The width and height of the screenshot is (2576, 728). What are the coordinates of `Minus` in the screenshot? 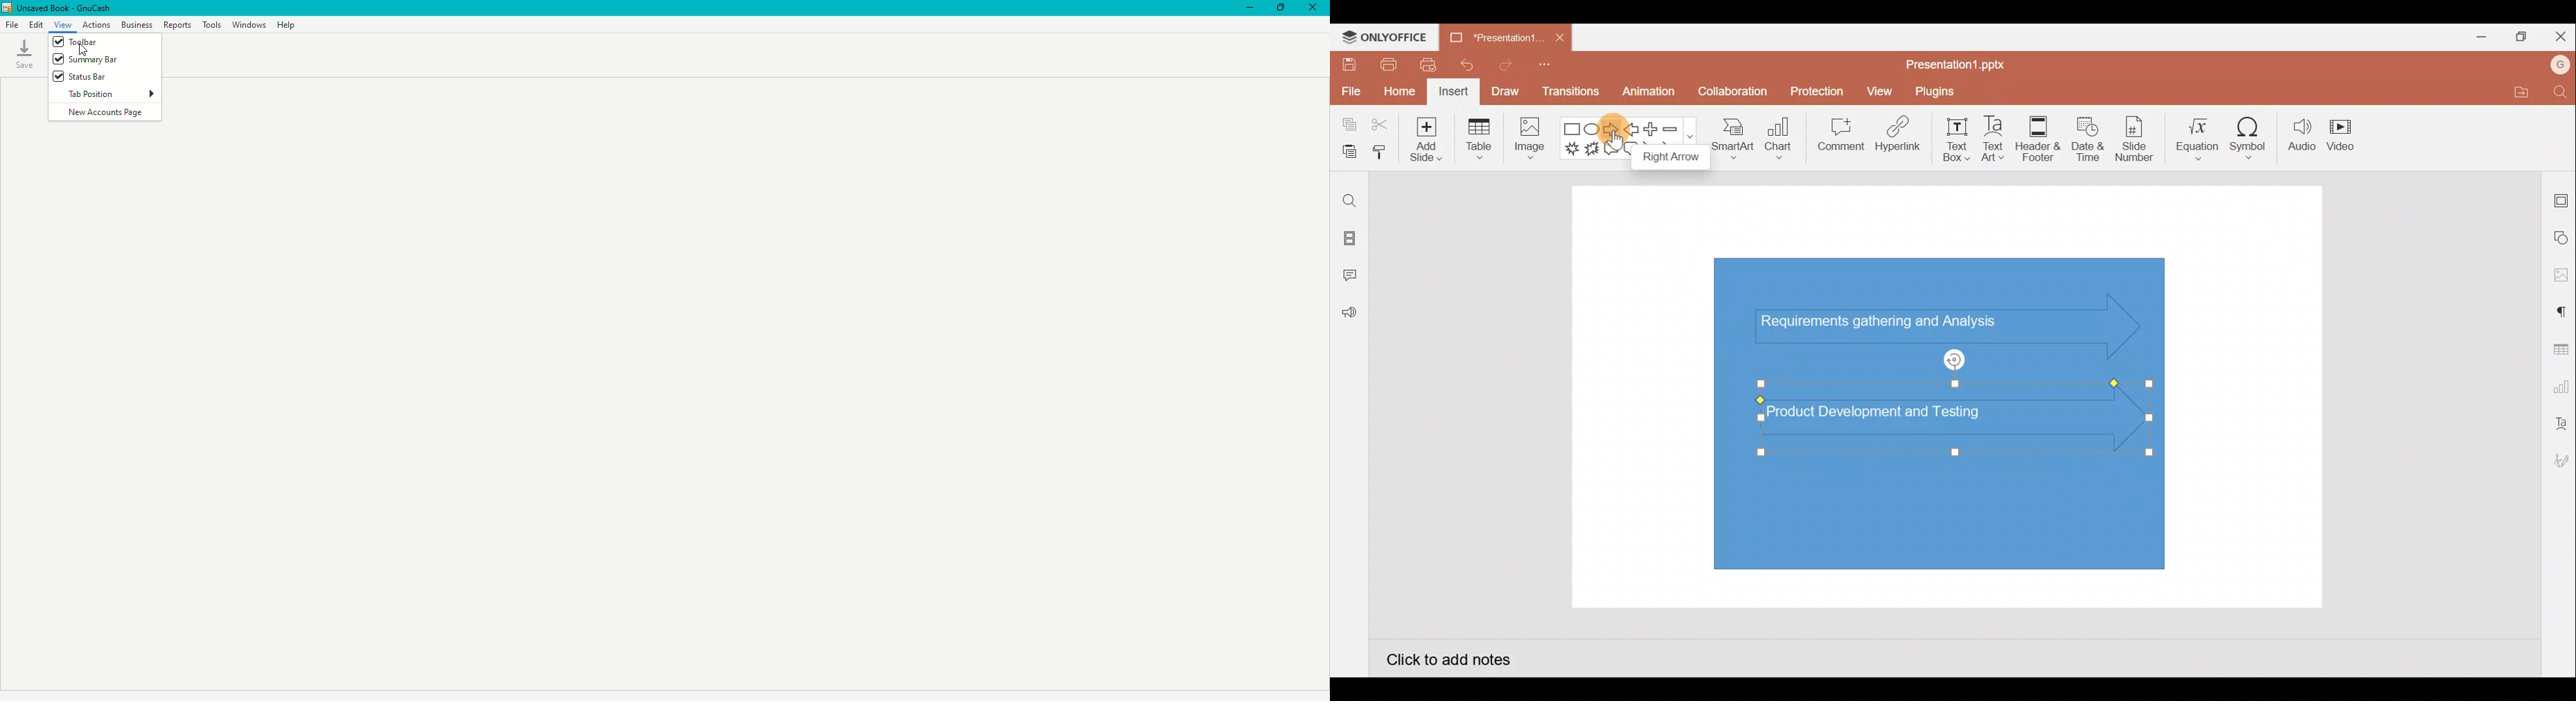 It's located at (1677, 129).